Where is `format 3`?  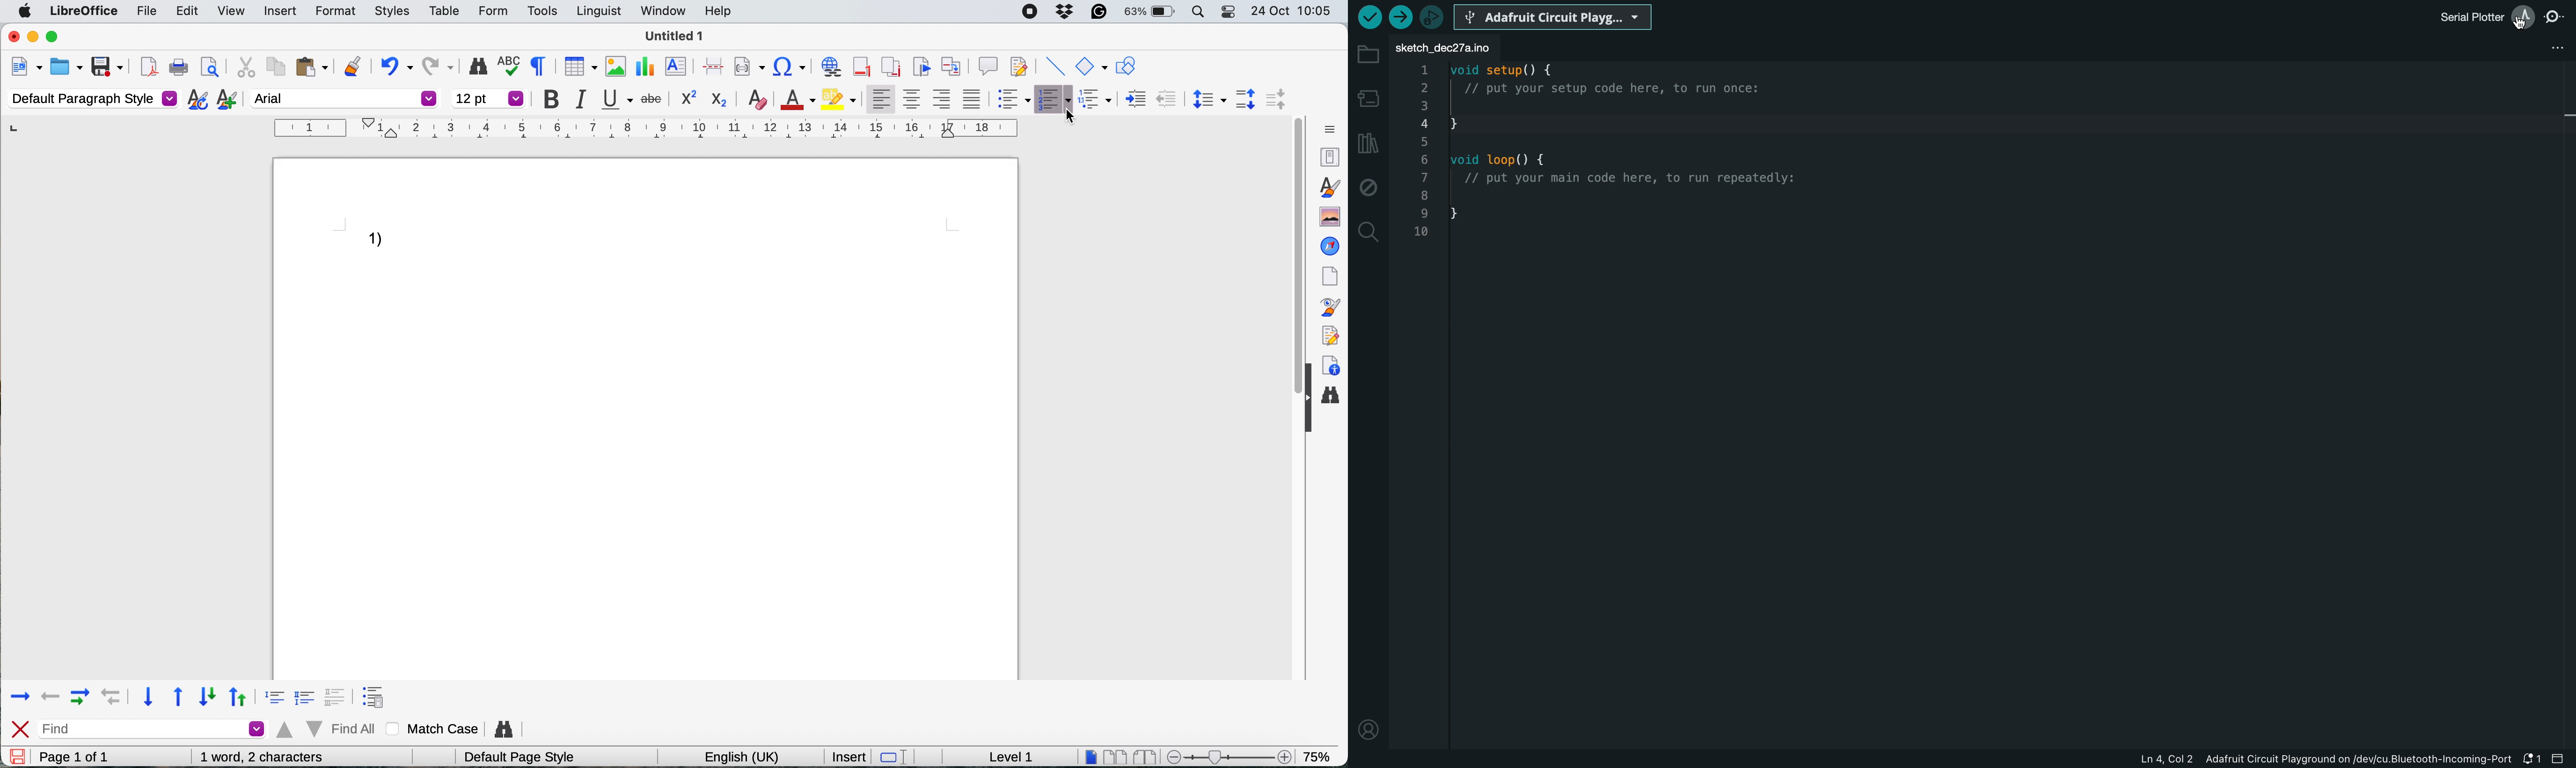
format 3 is located at coordinates (339, 694).